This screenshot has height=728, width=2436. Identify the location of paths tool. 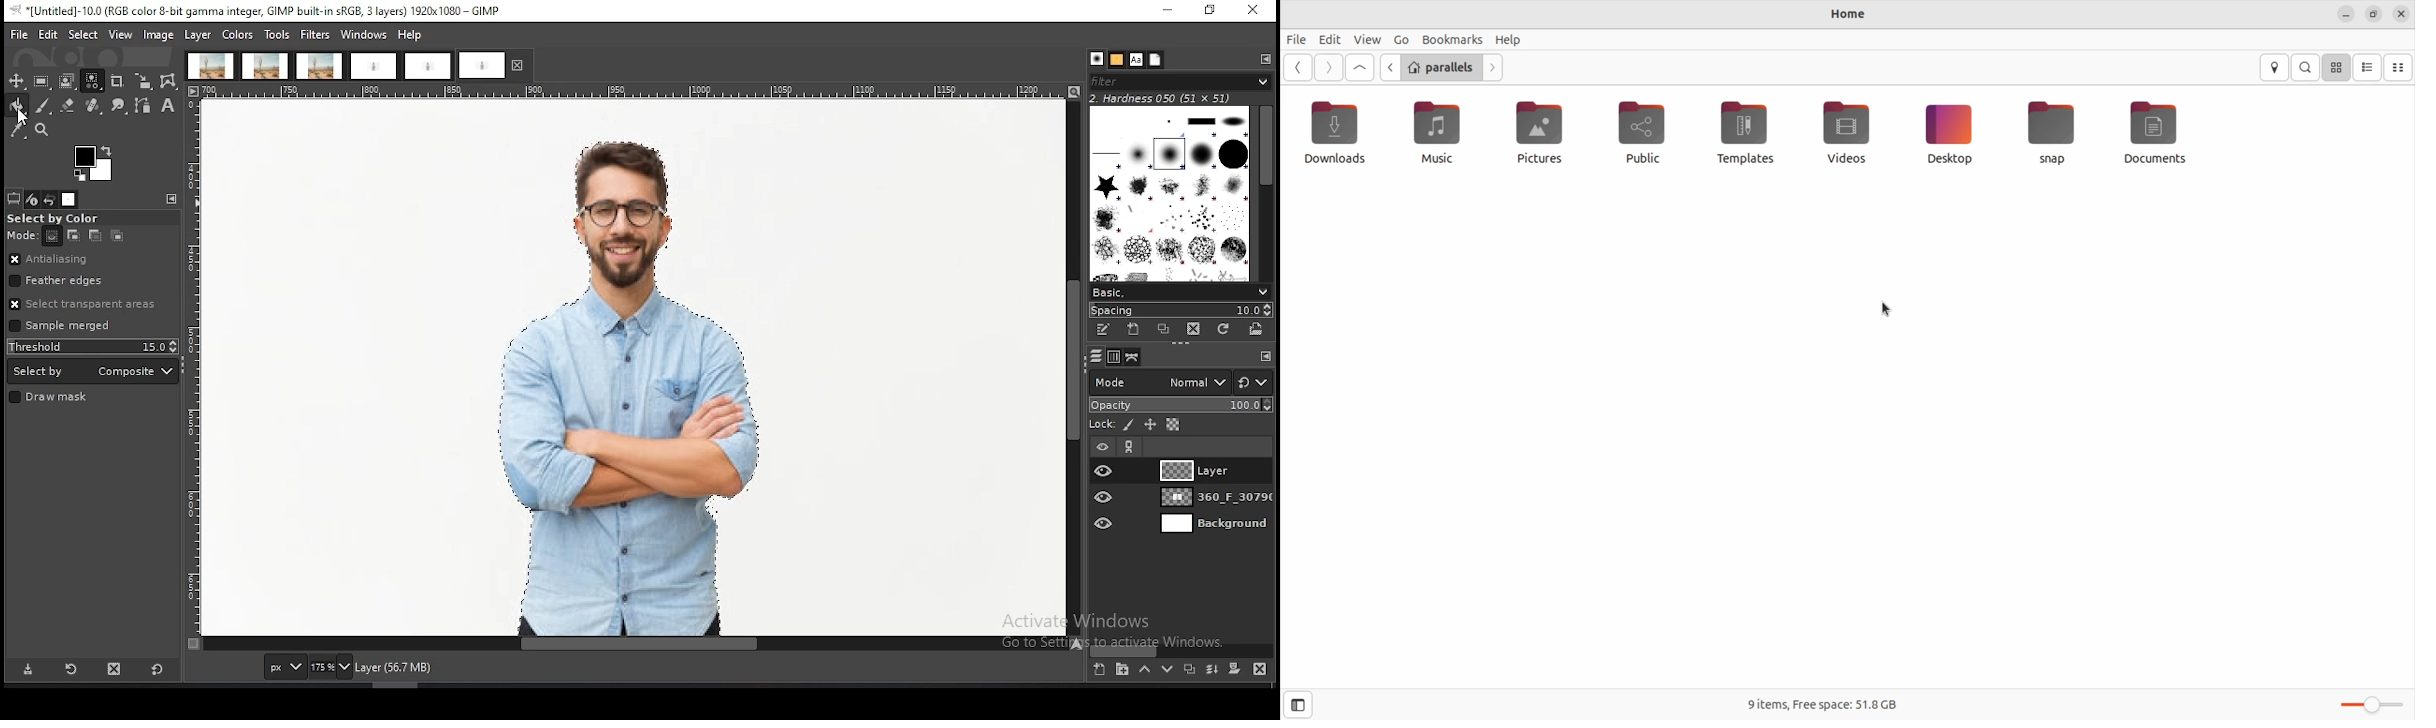
(145, 107).